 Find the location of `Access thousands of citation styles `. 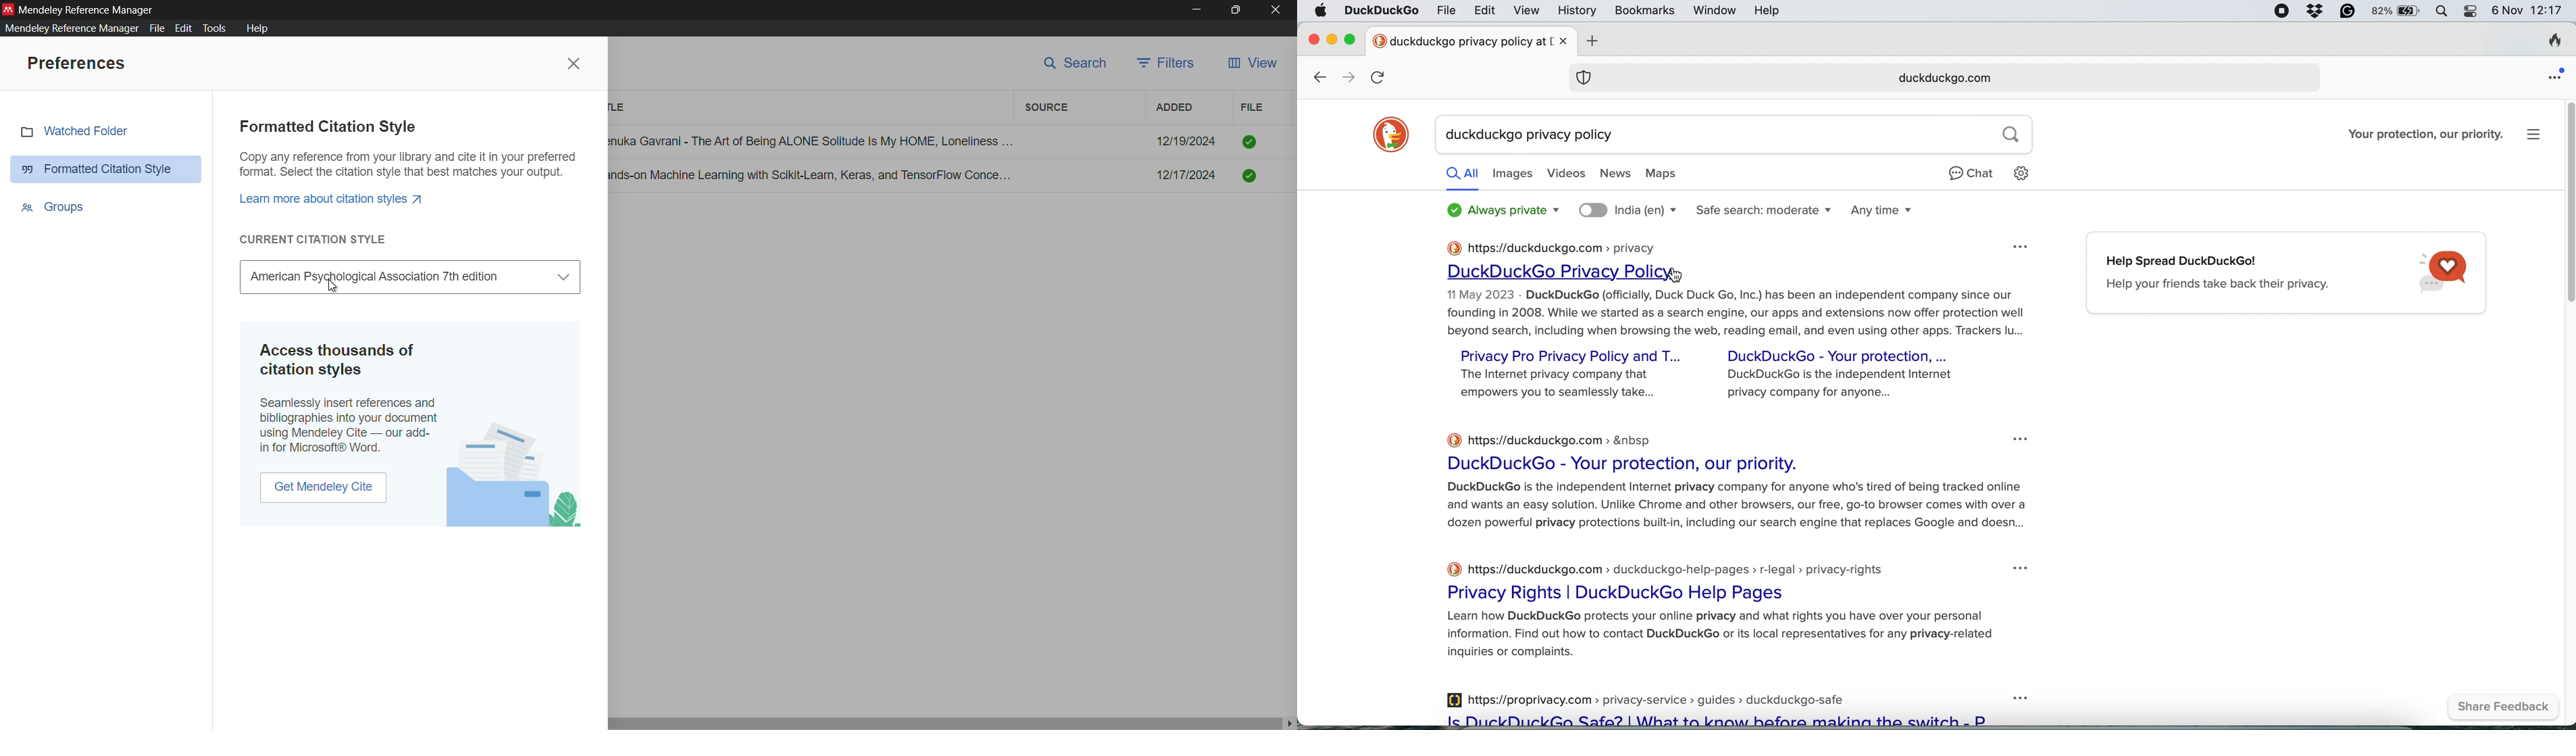

Access thousands of citation styles  is located at coordinates (343, 362).